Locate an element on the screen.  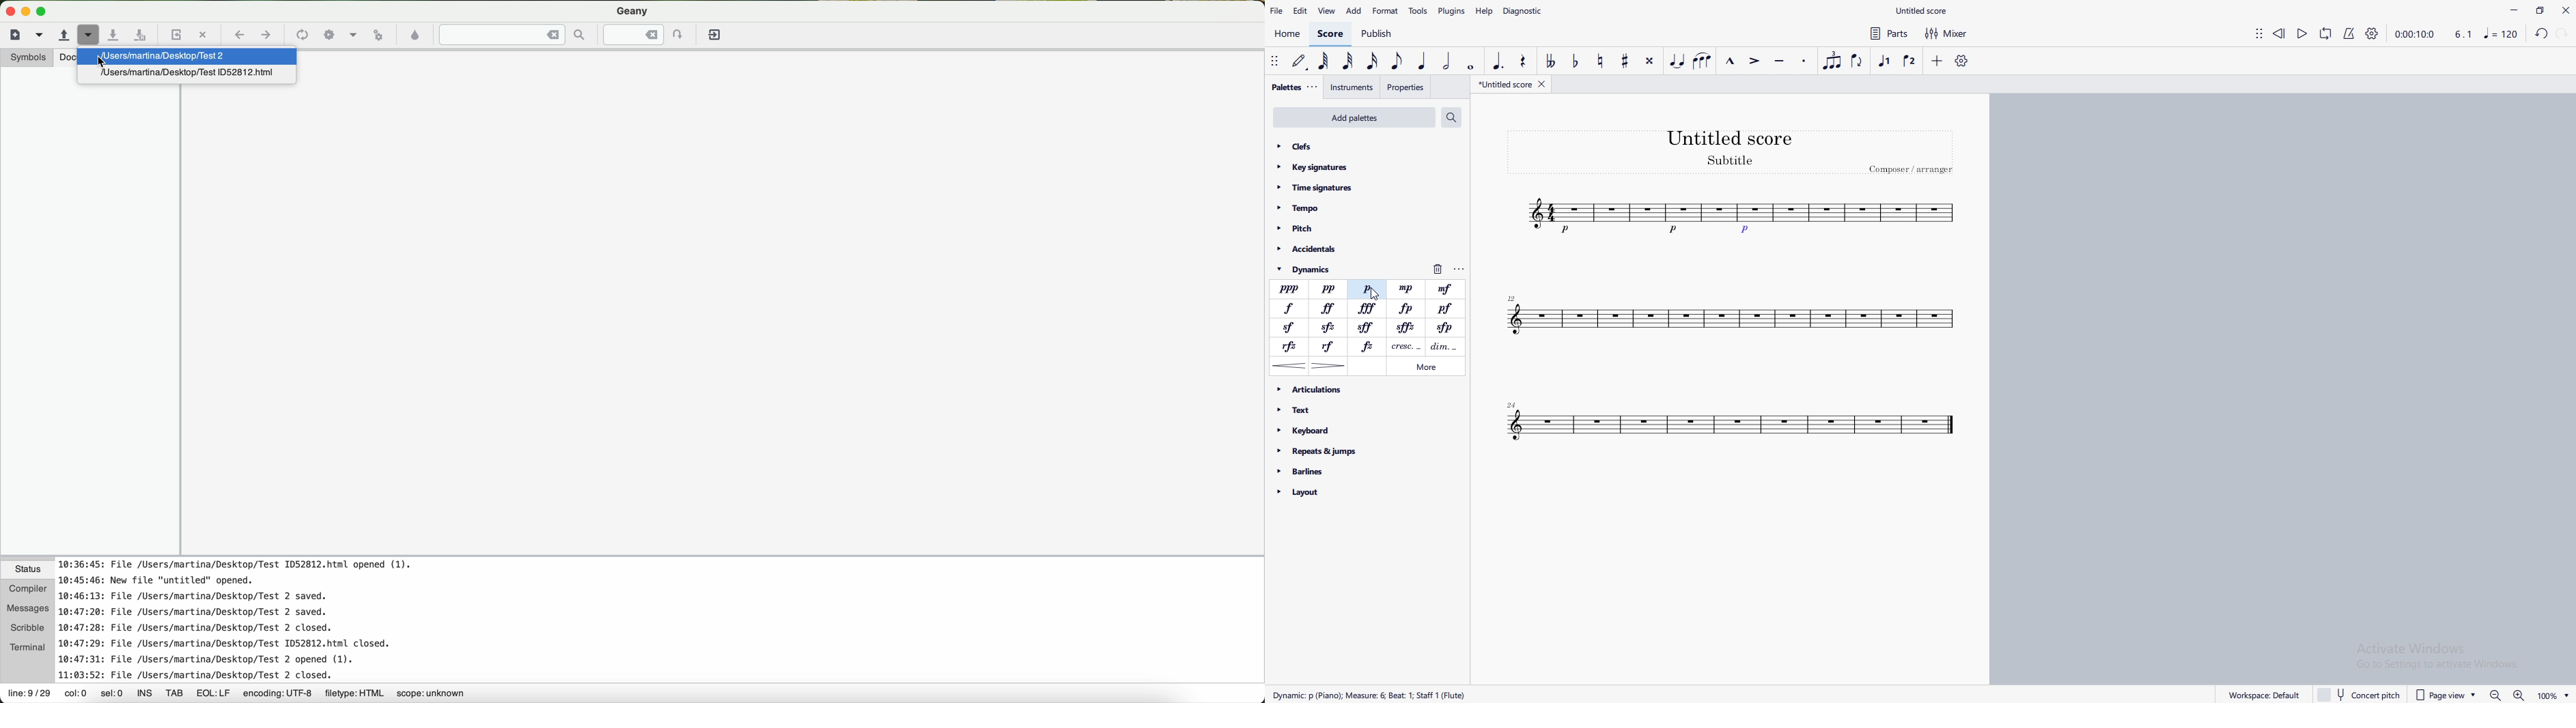
edit is located at coordinates (1302, 11).